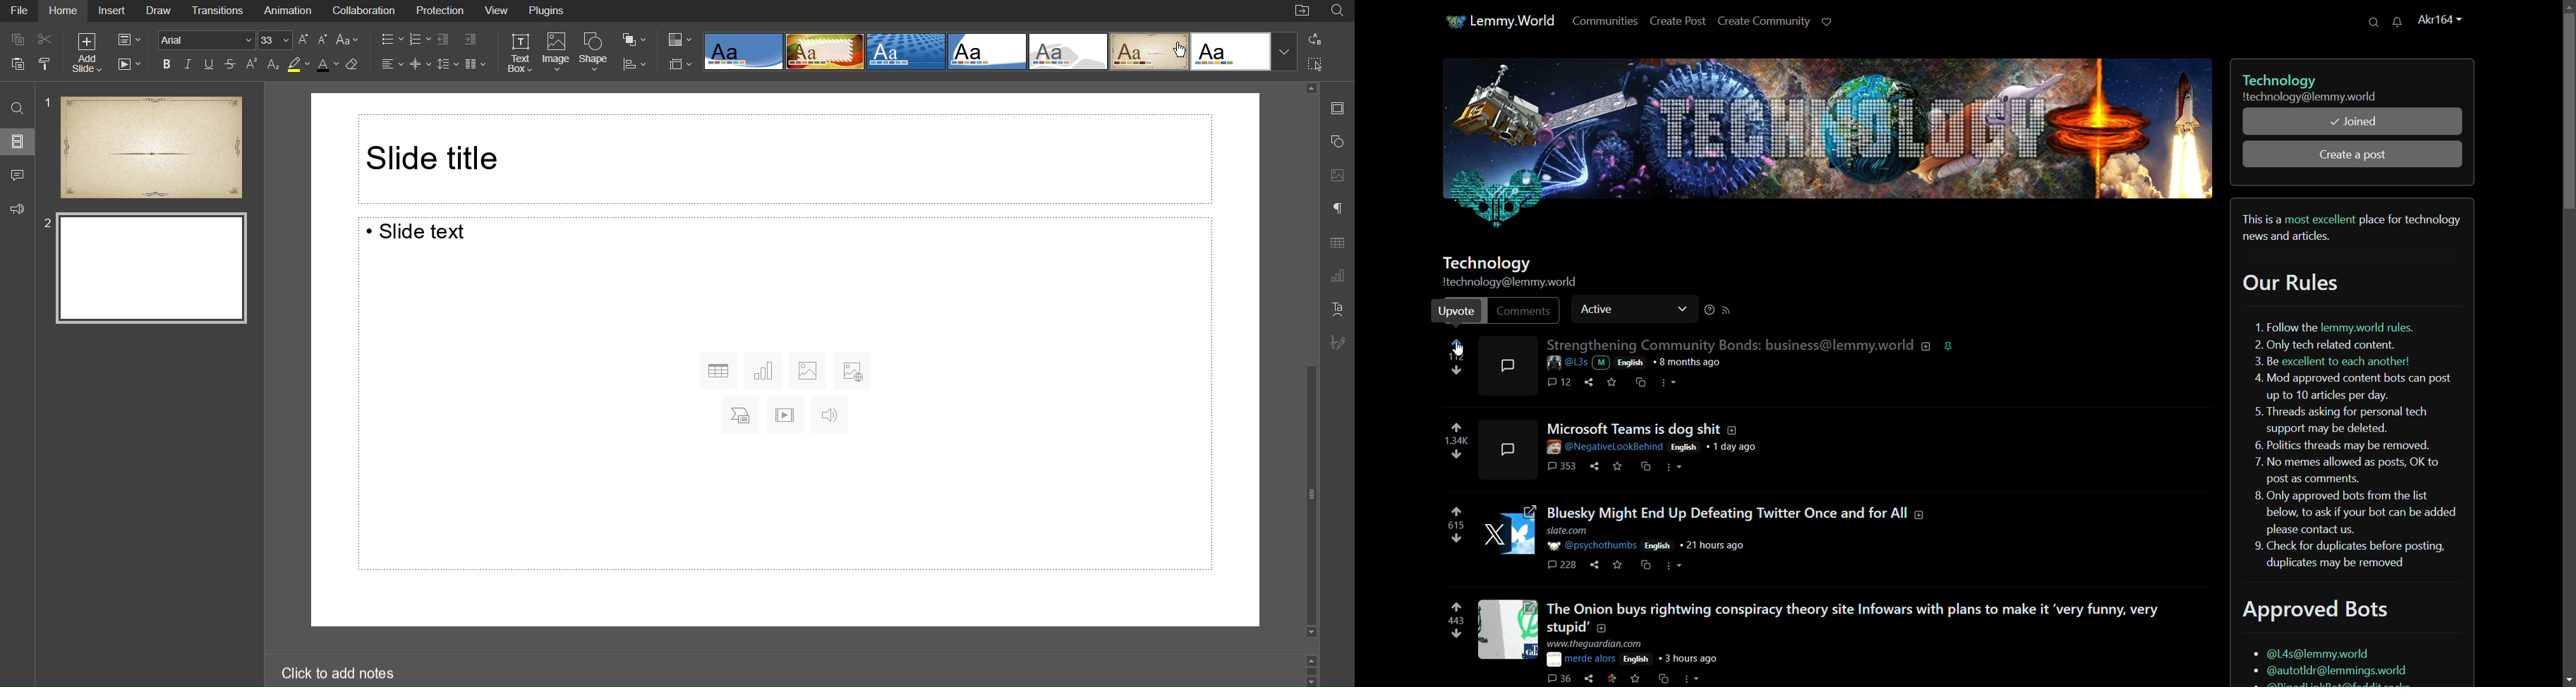  What do you see at coordinates (16, 107) in the screenshot?
I see `Search` at bounding box center [16, 107].